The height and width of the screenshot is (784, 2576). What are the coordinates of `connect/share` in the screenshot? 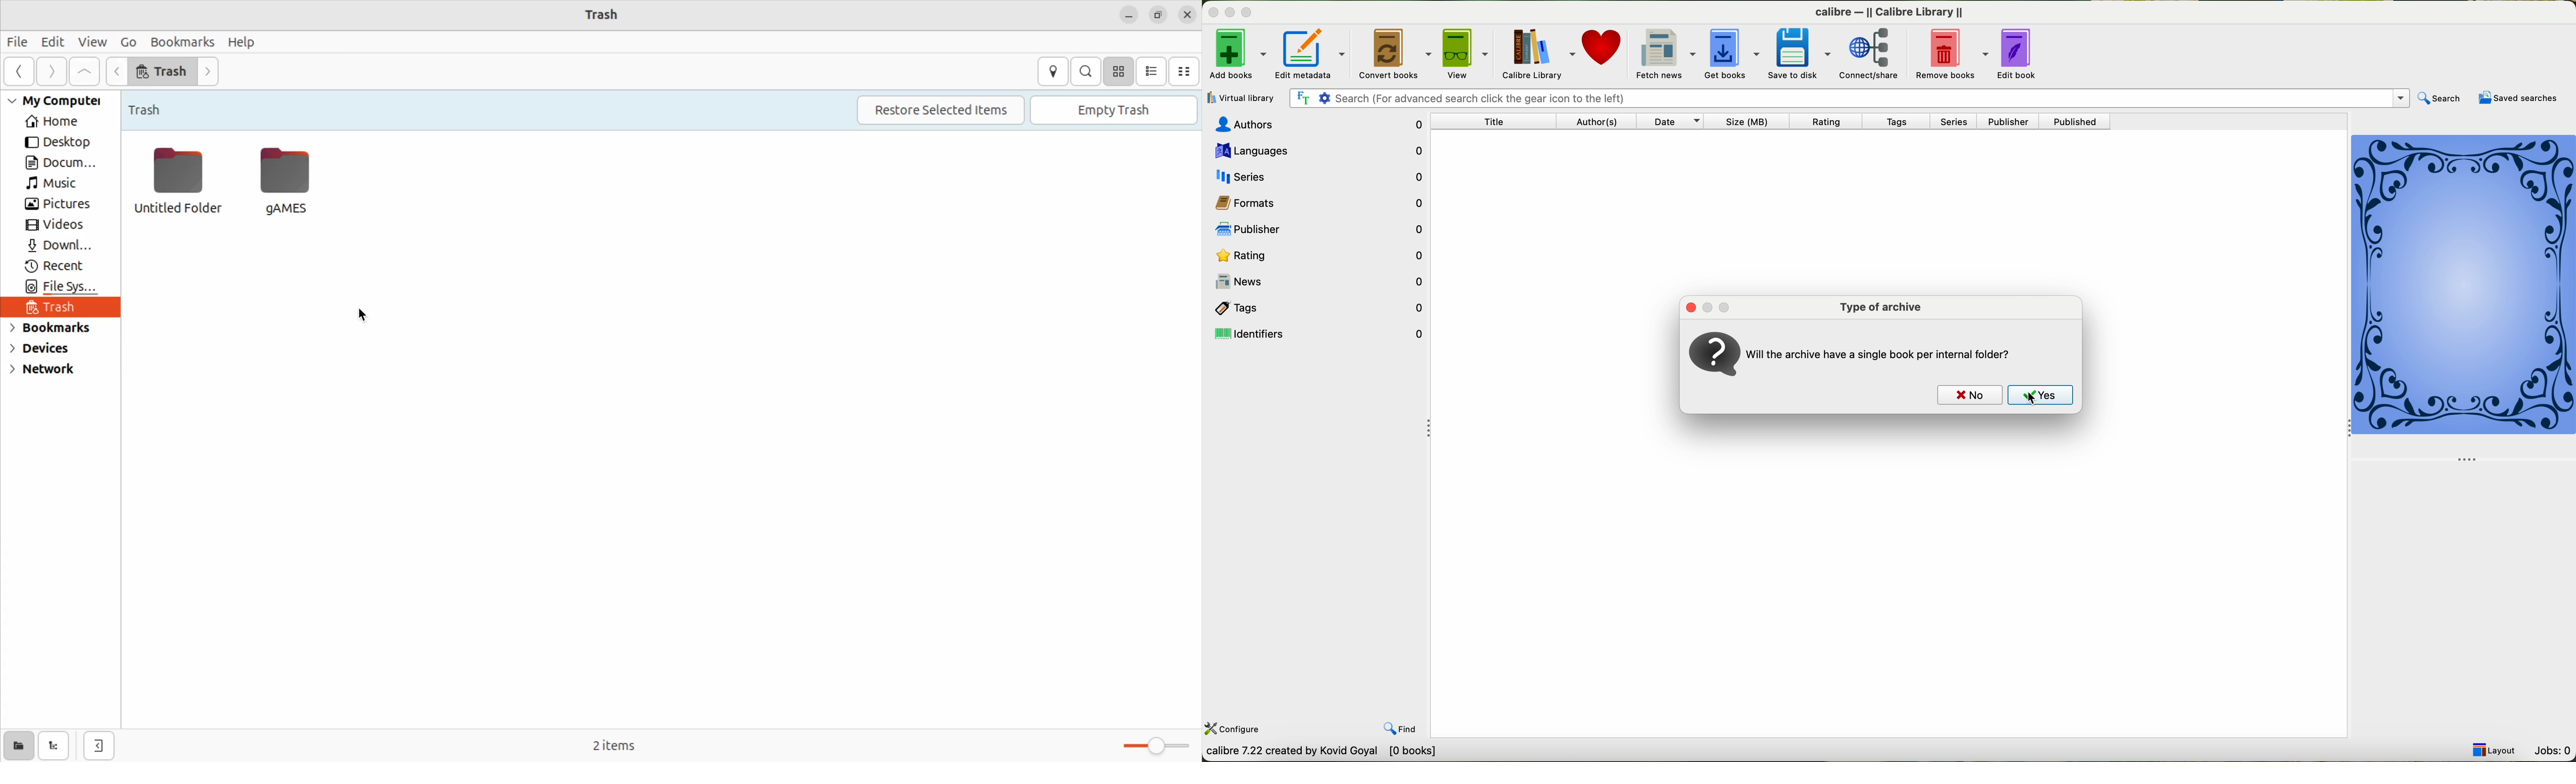 It's located at (1873, 56).